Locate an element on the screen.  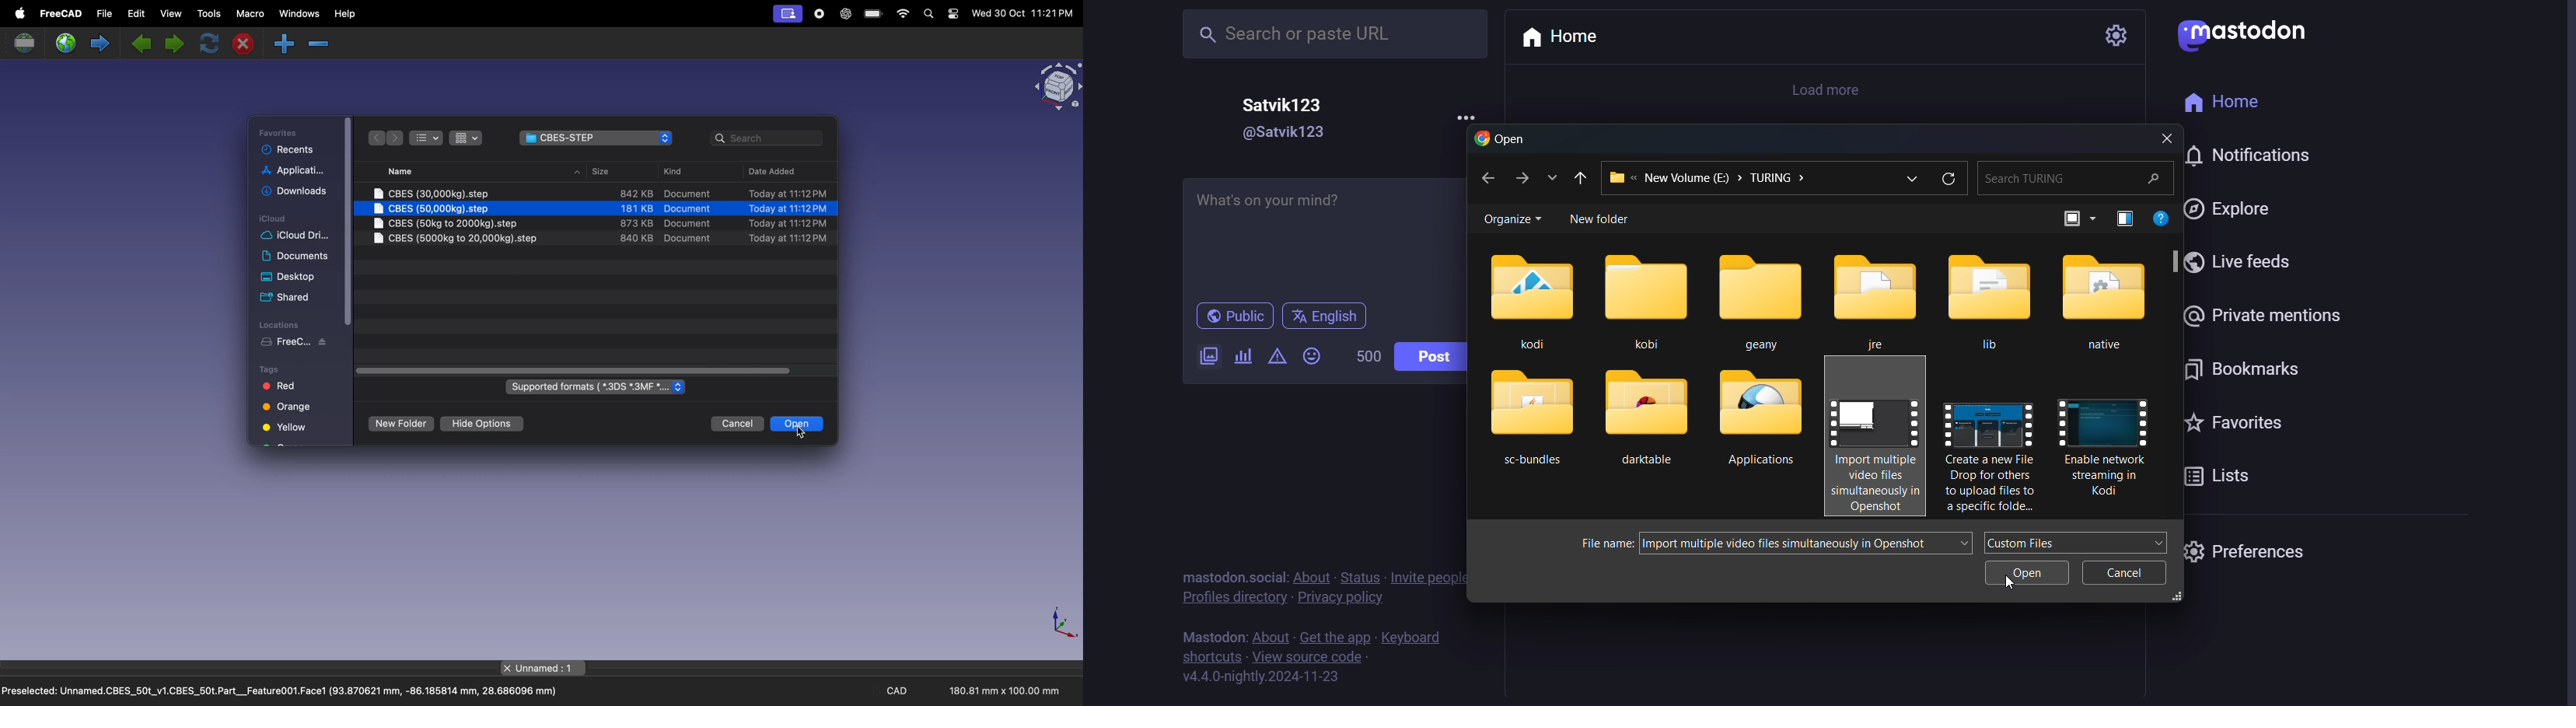
notification is located at coordinates (2253, 153).